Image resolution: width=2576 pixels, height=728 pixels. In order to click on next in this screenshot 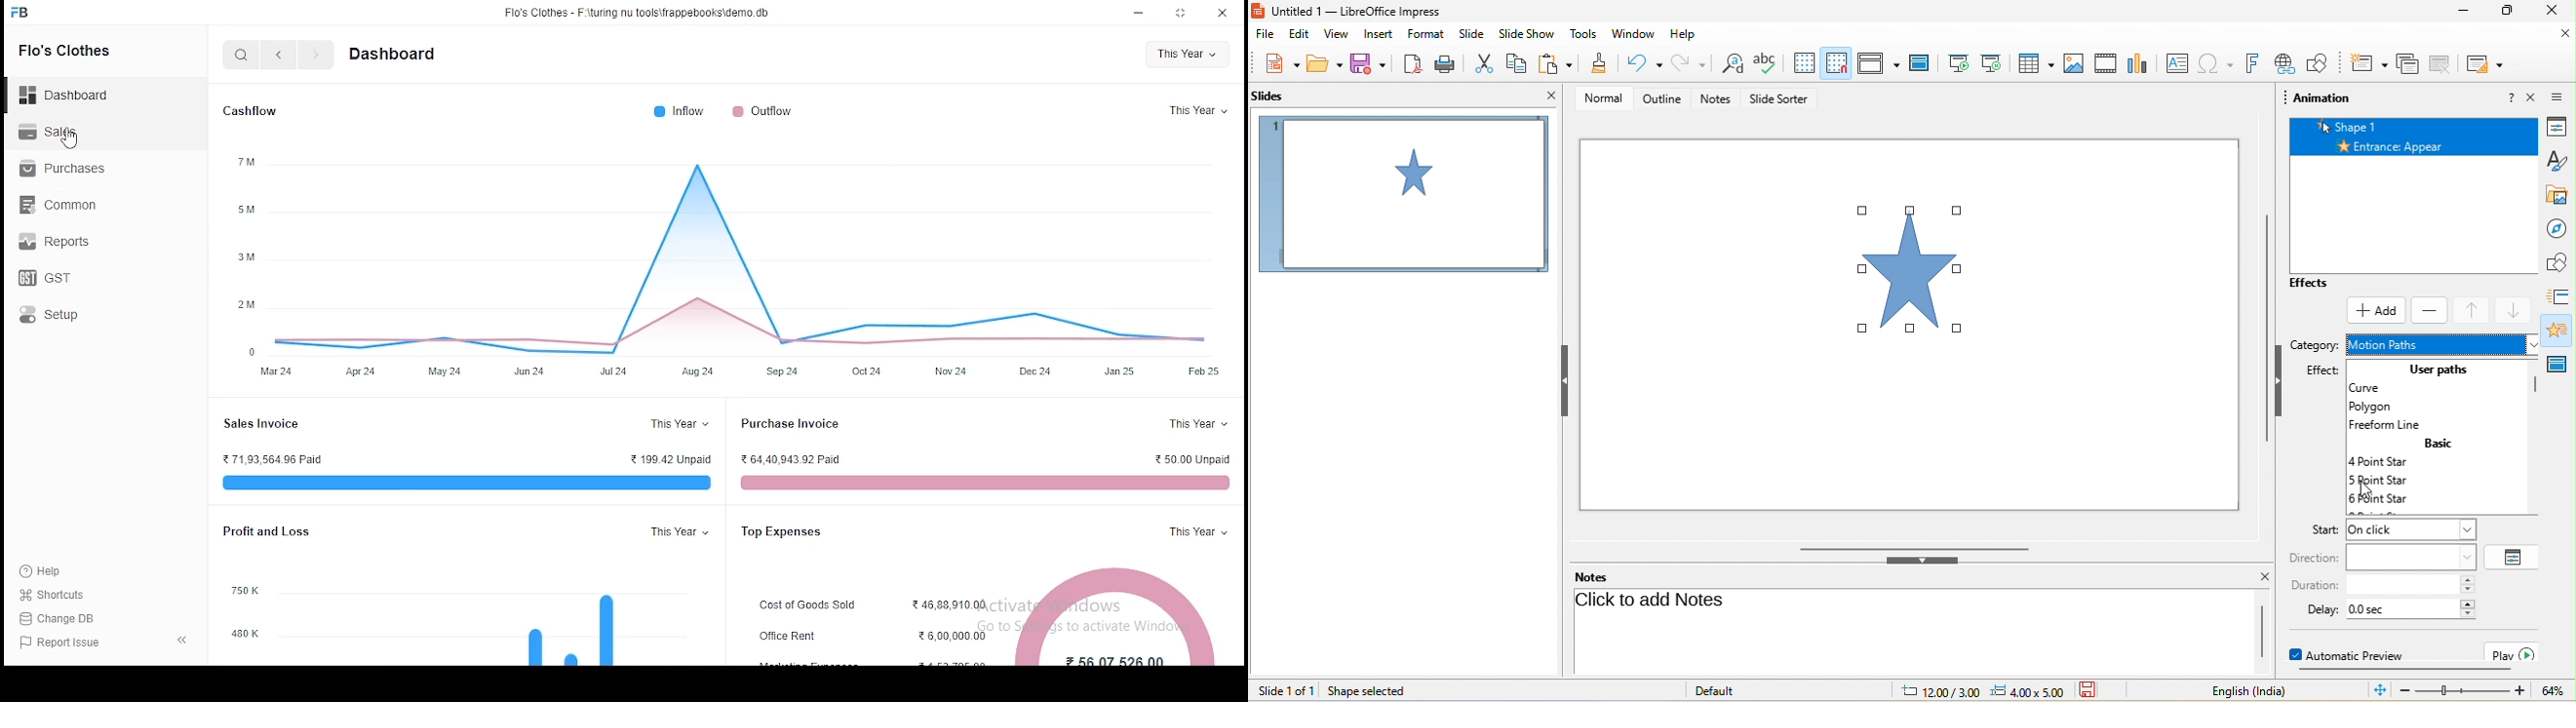, I will do `click(315, 55)`.